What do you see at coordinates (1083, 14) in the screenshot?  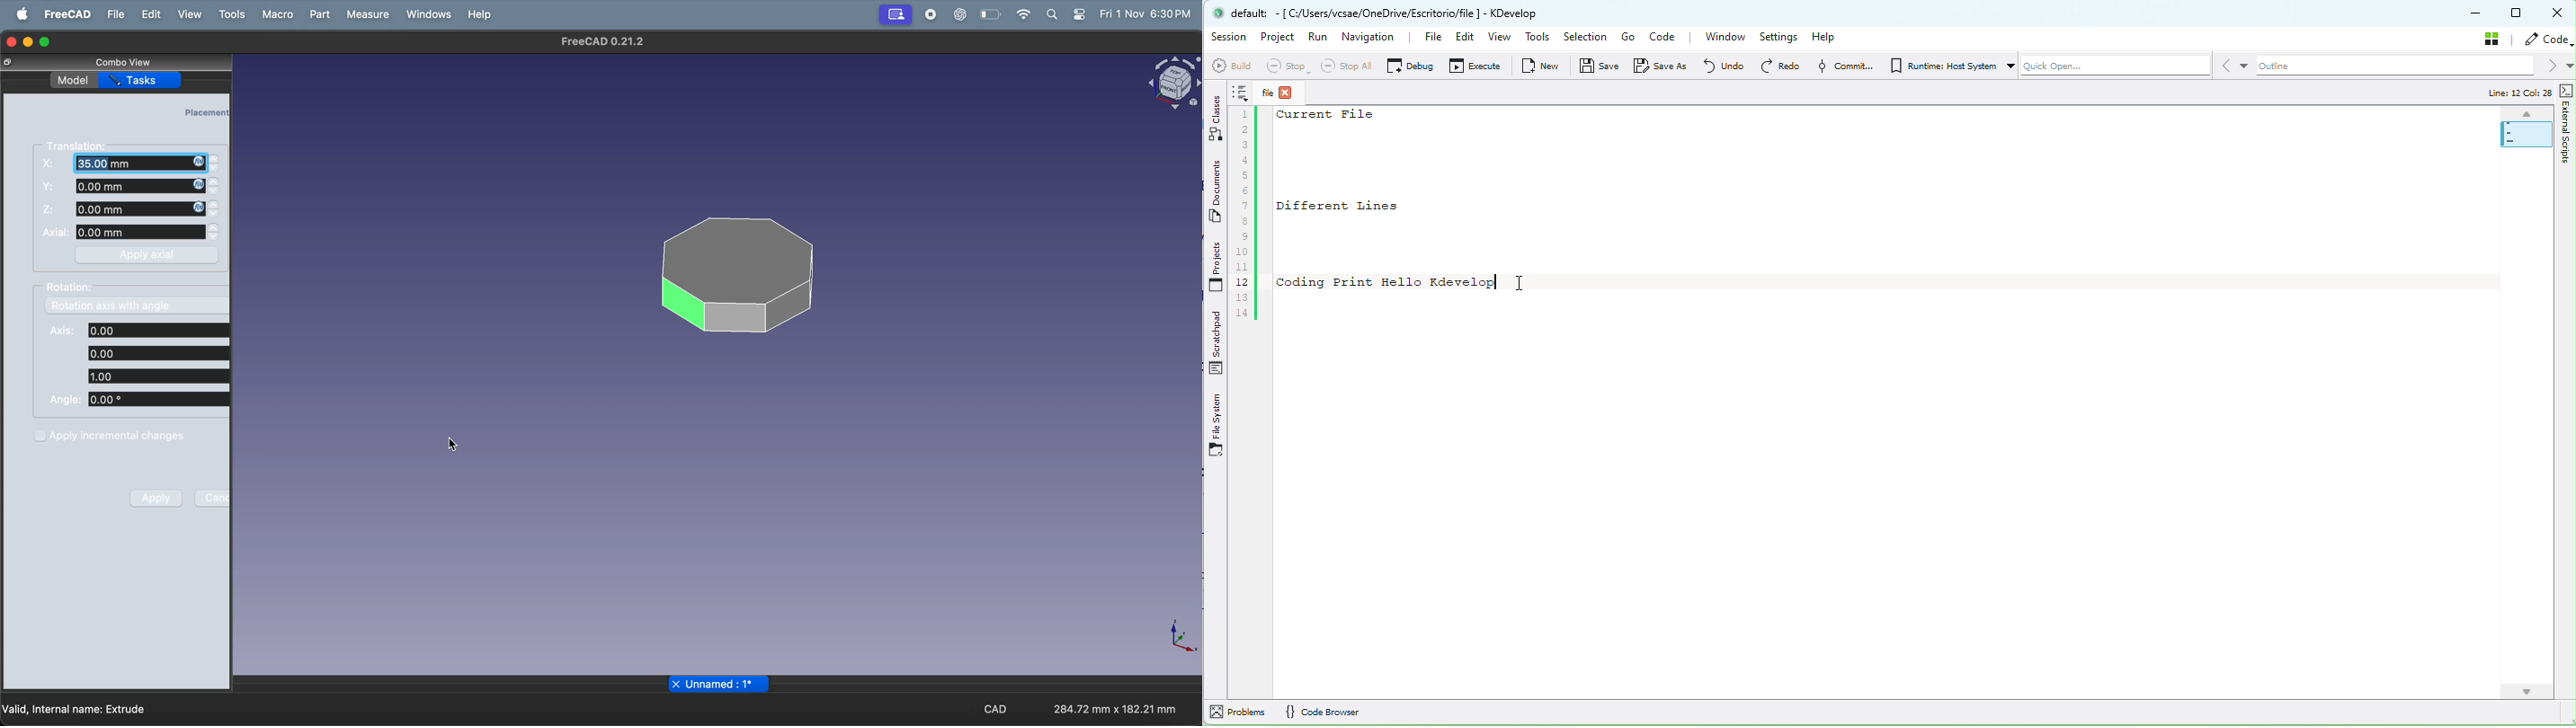 I see `apple widgets` at bounding box center [1083, 14].